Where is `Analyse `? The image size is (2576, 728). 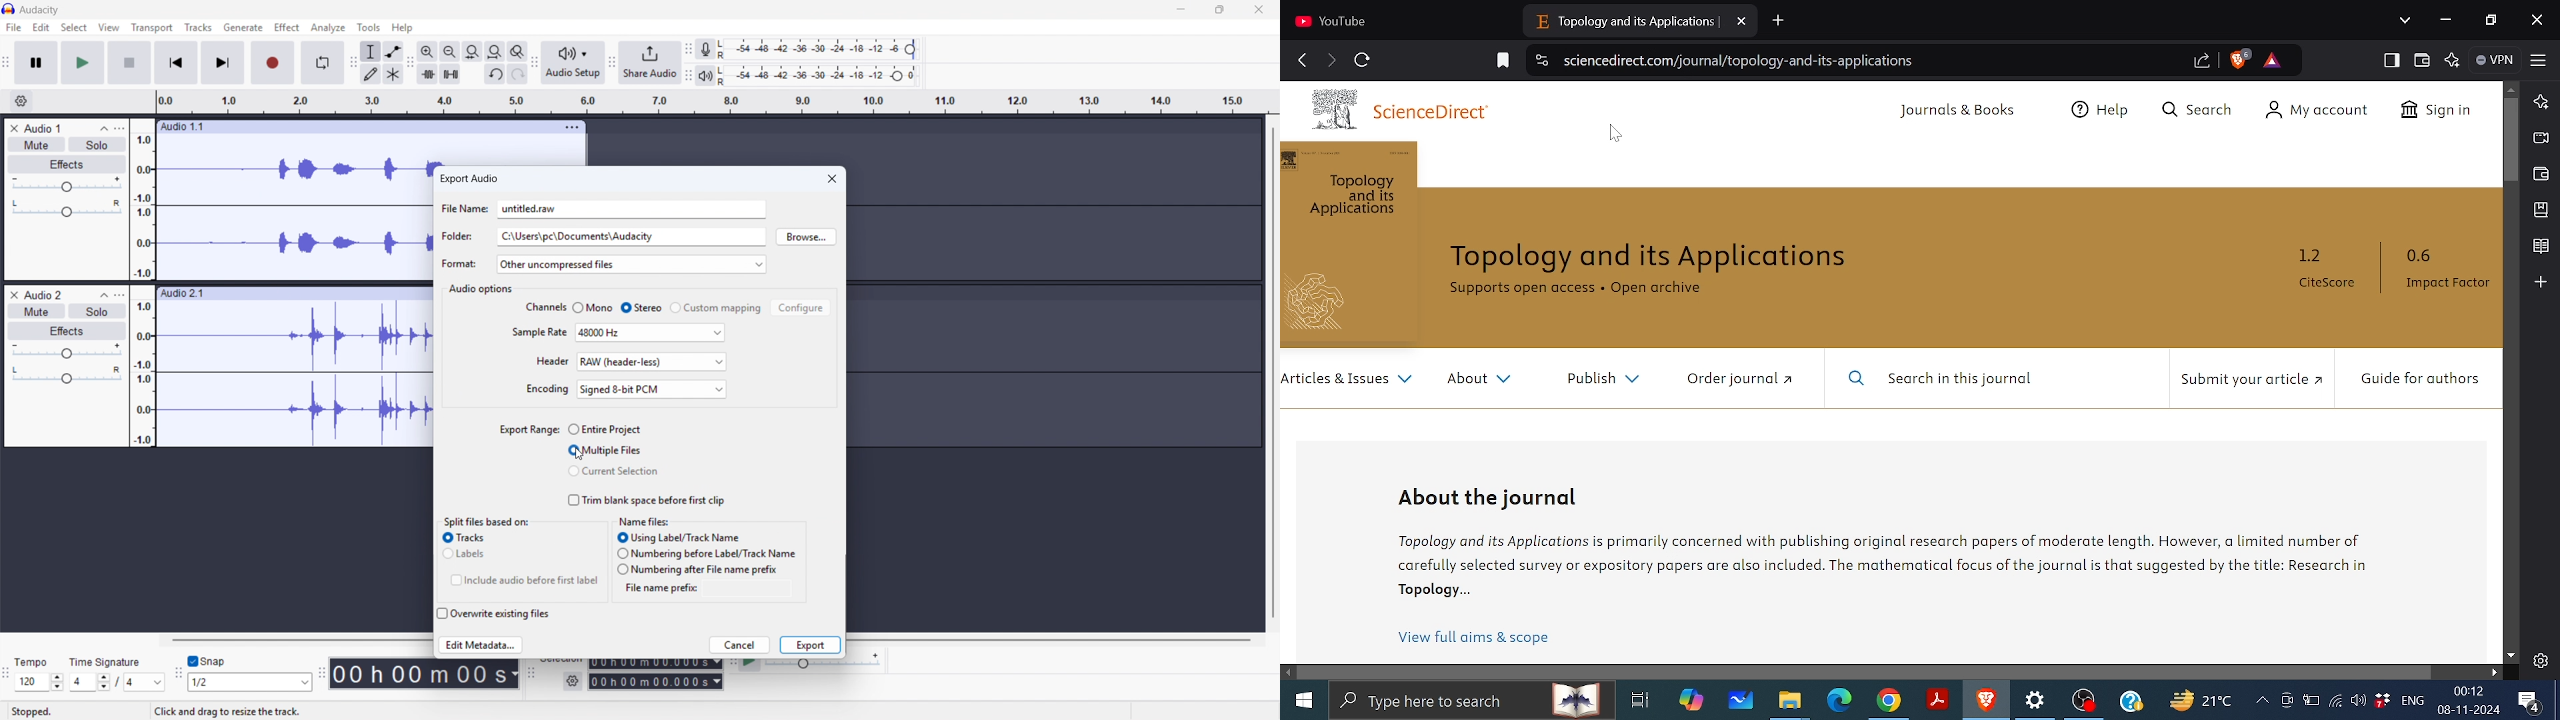
Analyse  is located at coordinates (327, 29).